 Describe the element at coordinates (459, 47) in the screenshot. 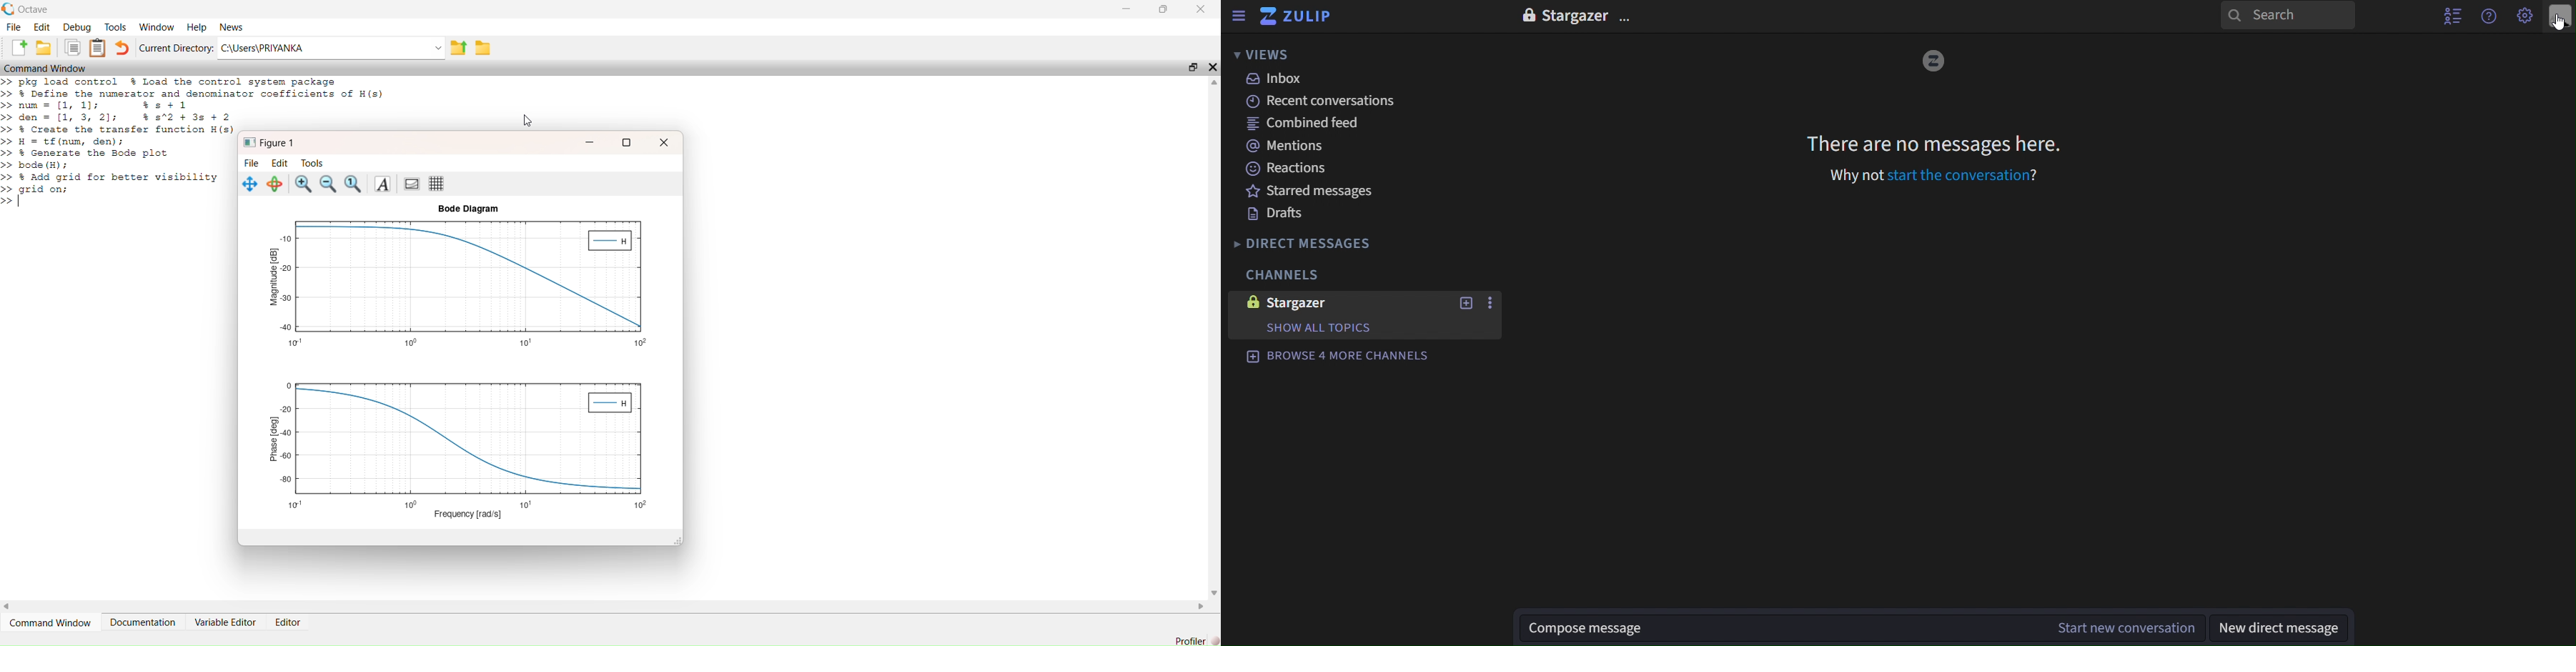

I see `one directory up` at that location.